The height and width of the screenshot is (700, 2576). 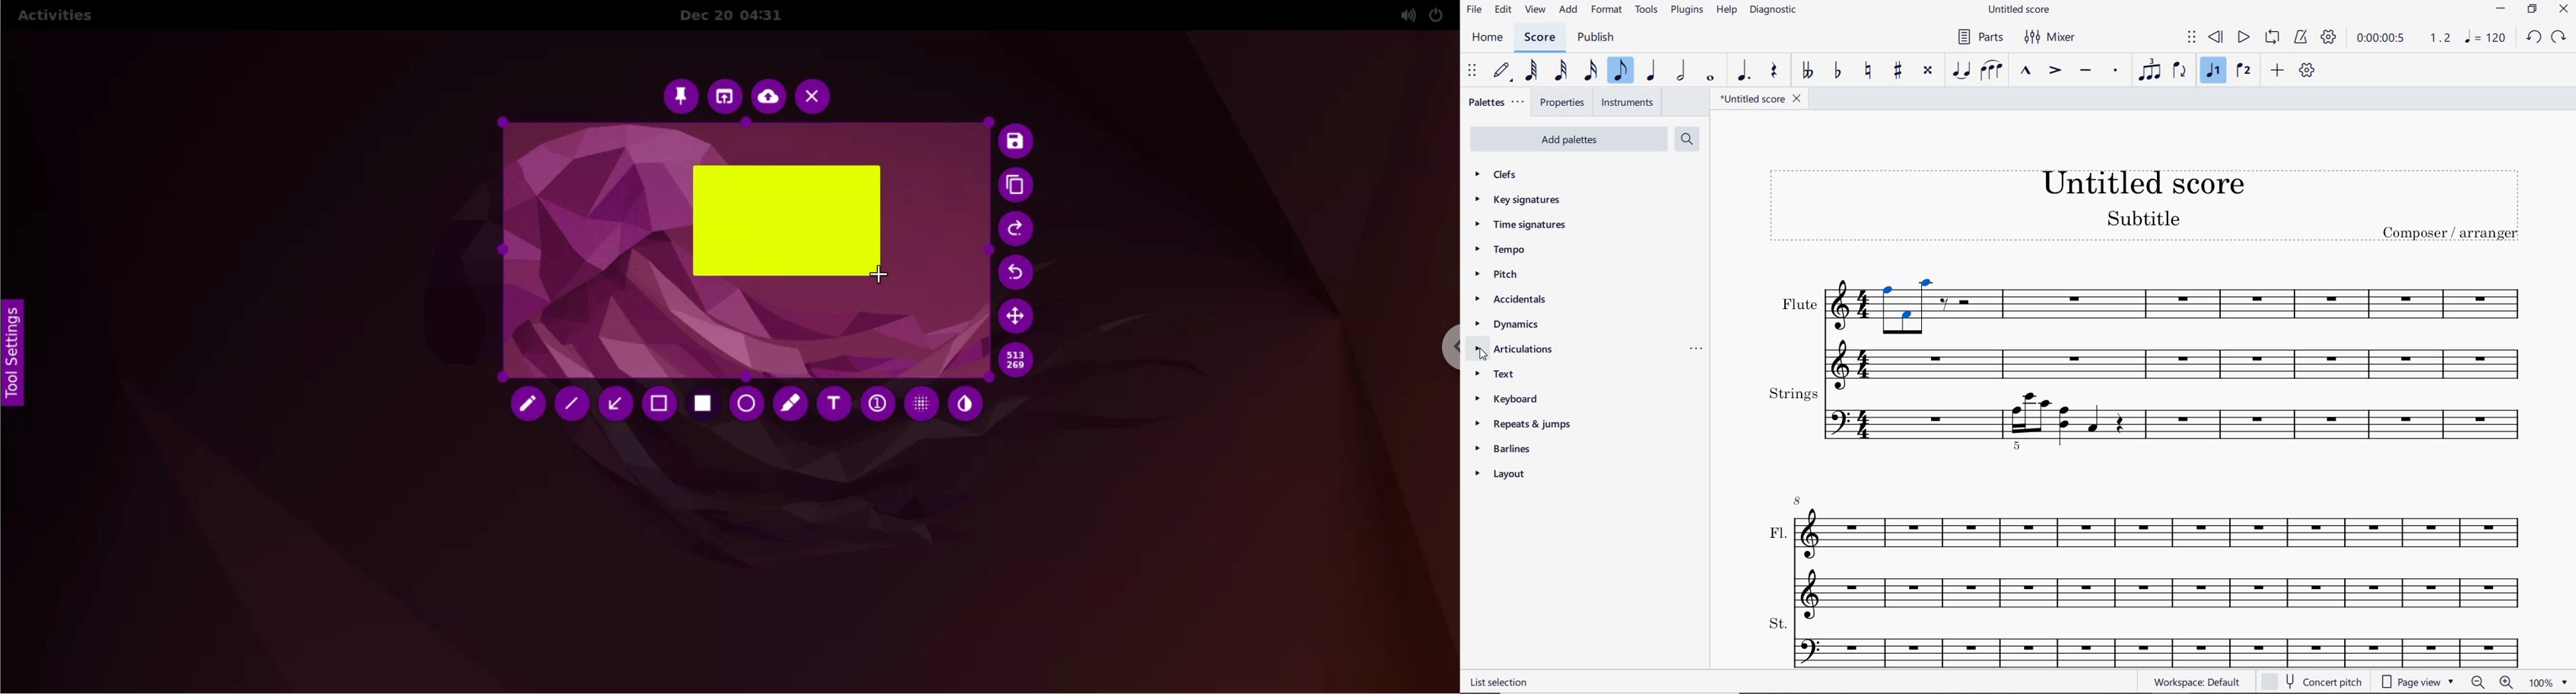 What do you see at coordinates (1442, 14) in the screenshot?
I see `power setting options` at bounding box center [1442, 14].